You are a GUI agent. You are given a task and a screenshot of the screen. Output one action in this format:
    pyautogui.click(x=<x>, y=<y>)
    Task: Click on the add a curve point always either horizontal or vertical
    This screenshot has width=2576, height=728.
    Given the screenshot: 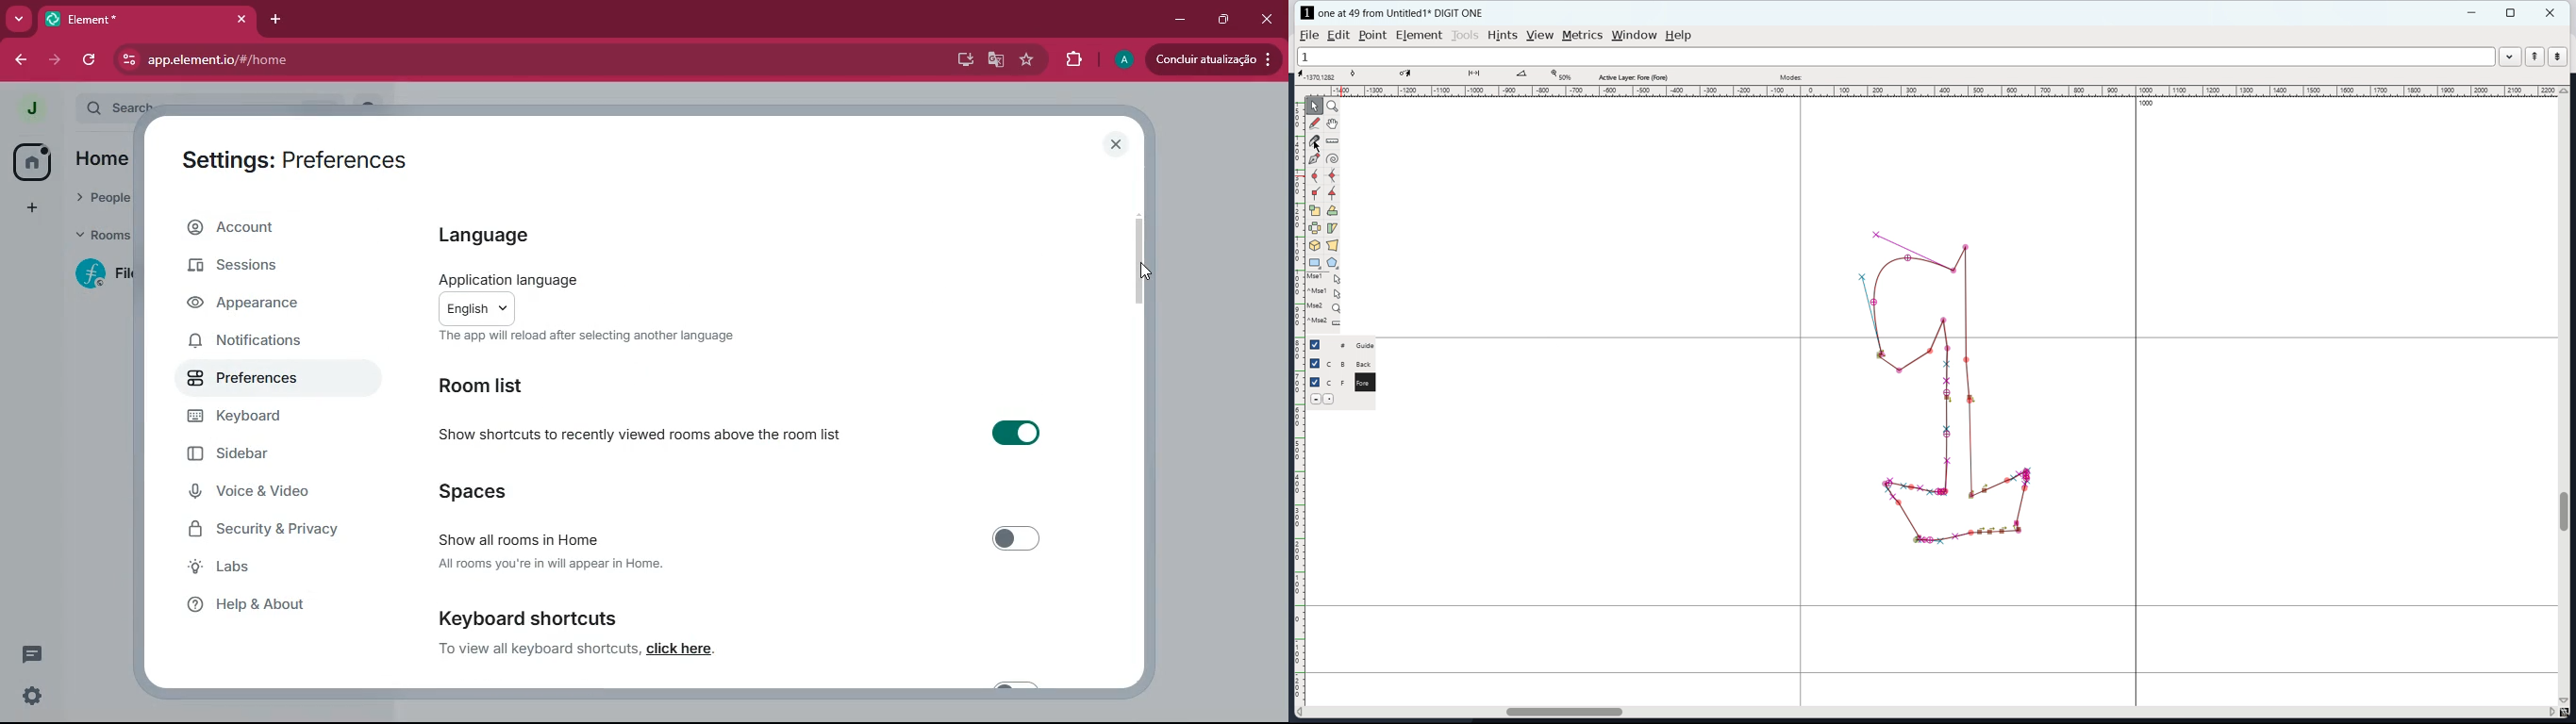 What is the action you would take?
    pyautogui.click(x=1332, y=176)
    